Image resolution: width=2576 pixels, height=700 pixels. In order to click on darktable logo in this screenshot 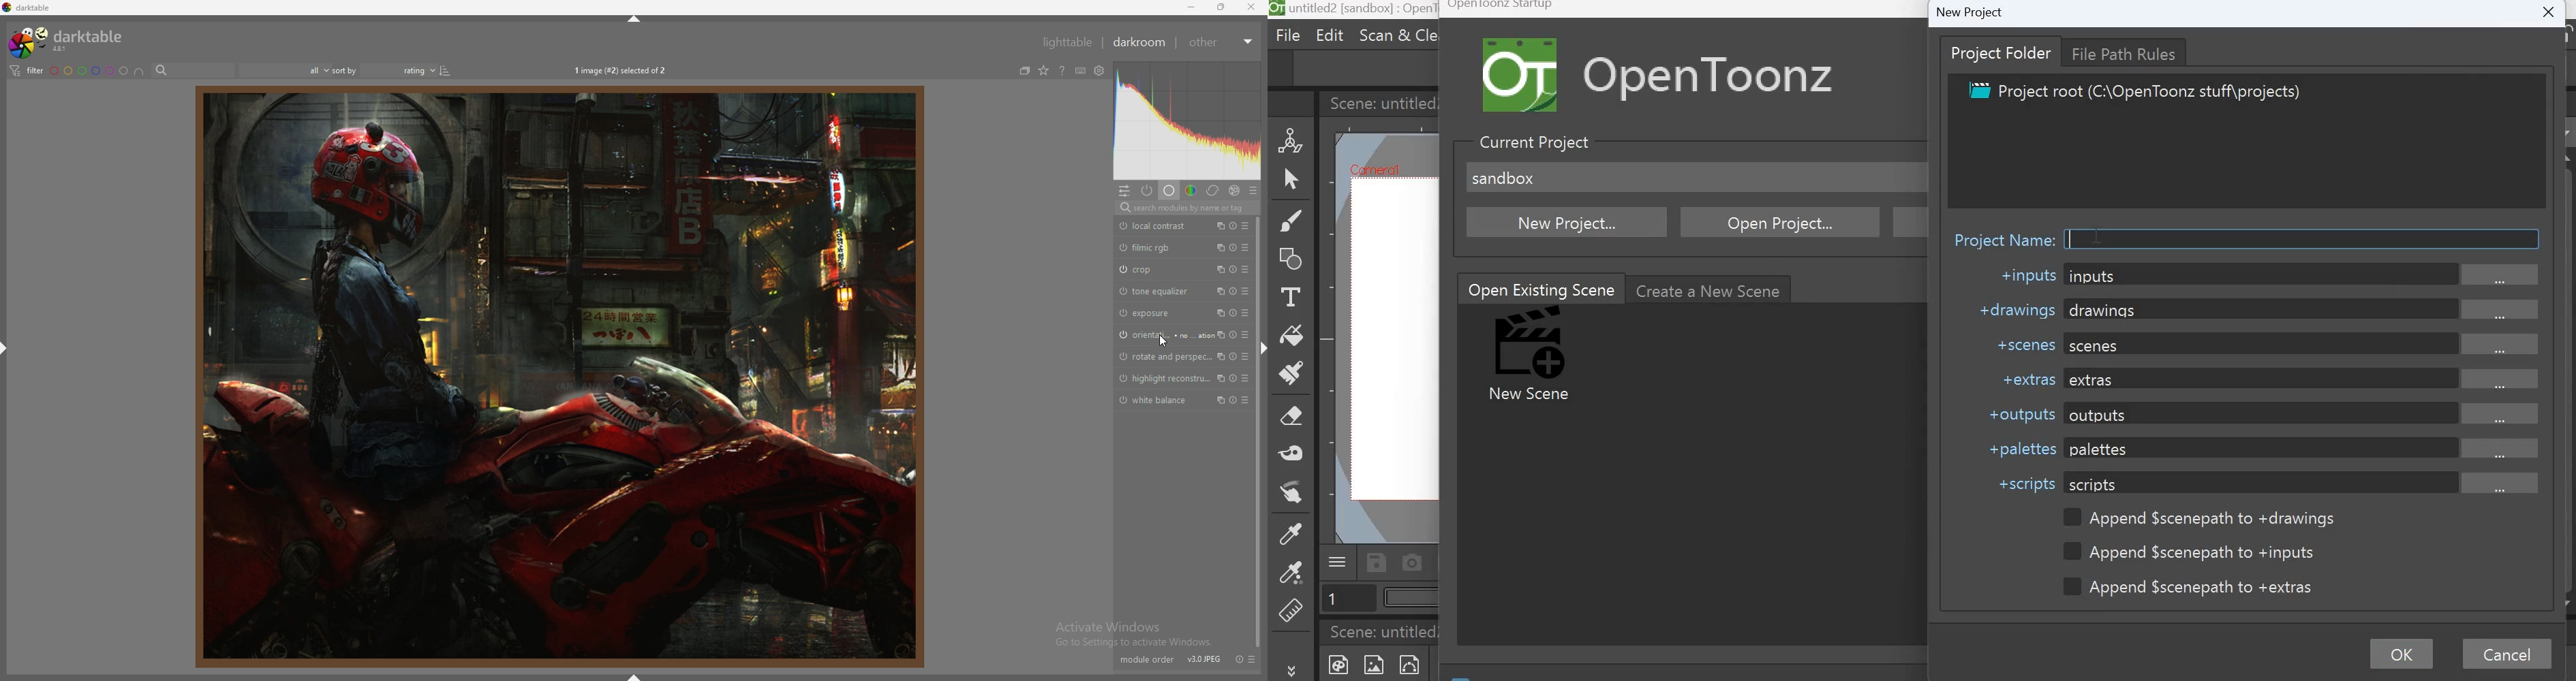, I will do `click(8, 9)`.